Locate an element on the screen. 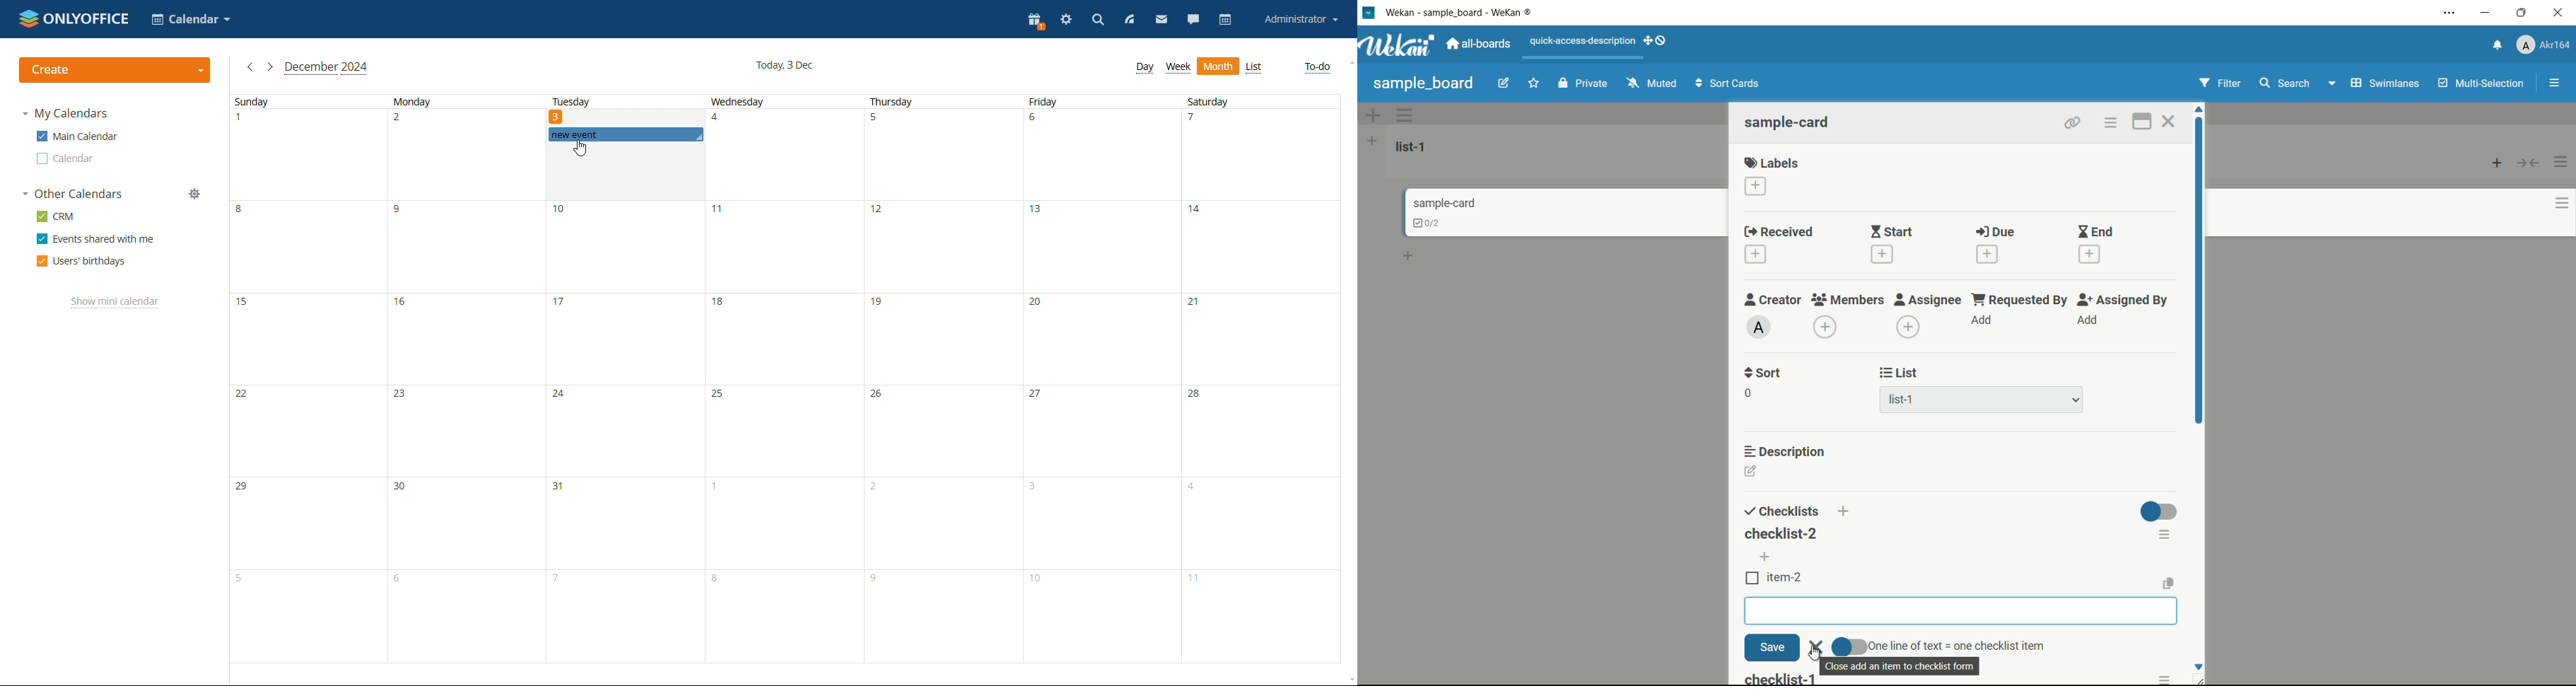 Image resolution: width=2576 pixels, height=700 pixels. creator is located at coordinates (1773, 299).